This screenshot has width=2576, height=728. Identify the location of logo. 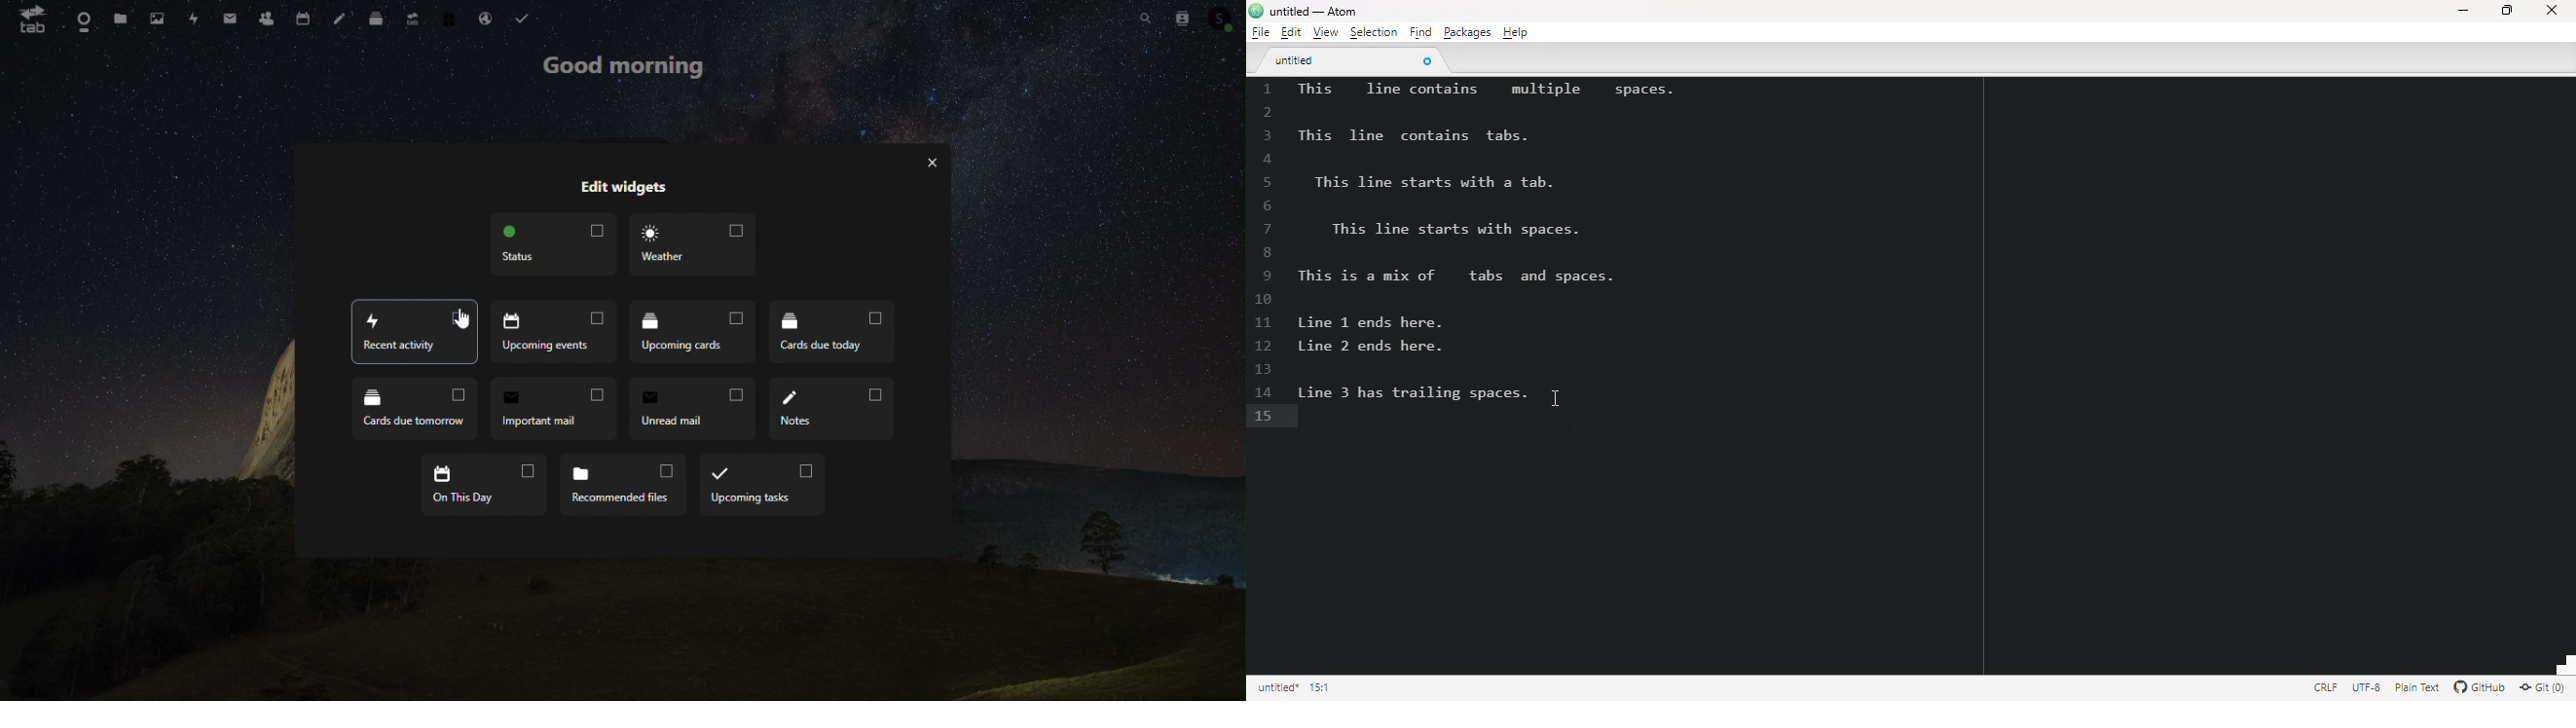
(1256, 10).